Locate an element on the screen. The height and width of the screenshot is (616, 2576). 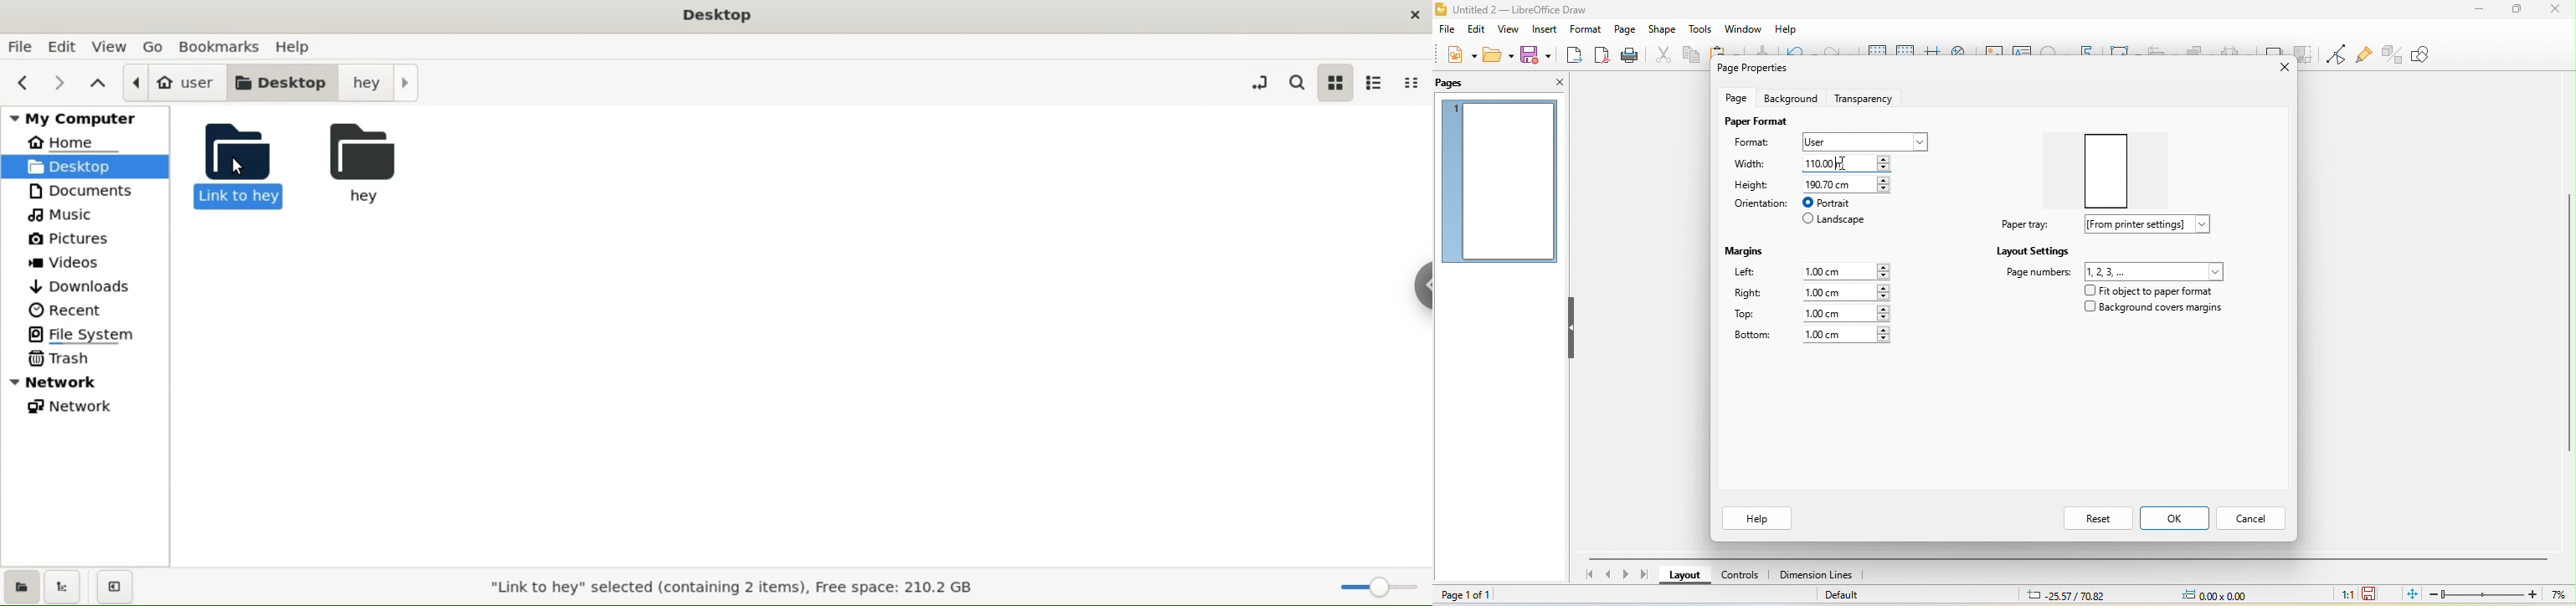
right is located at coordinates (1749, 295).